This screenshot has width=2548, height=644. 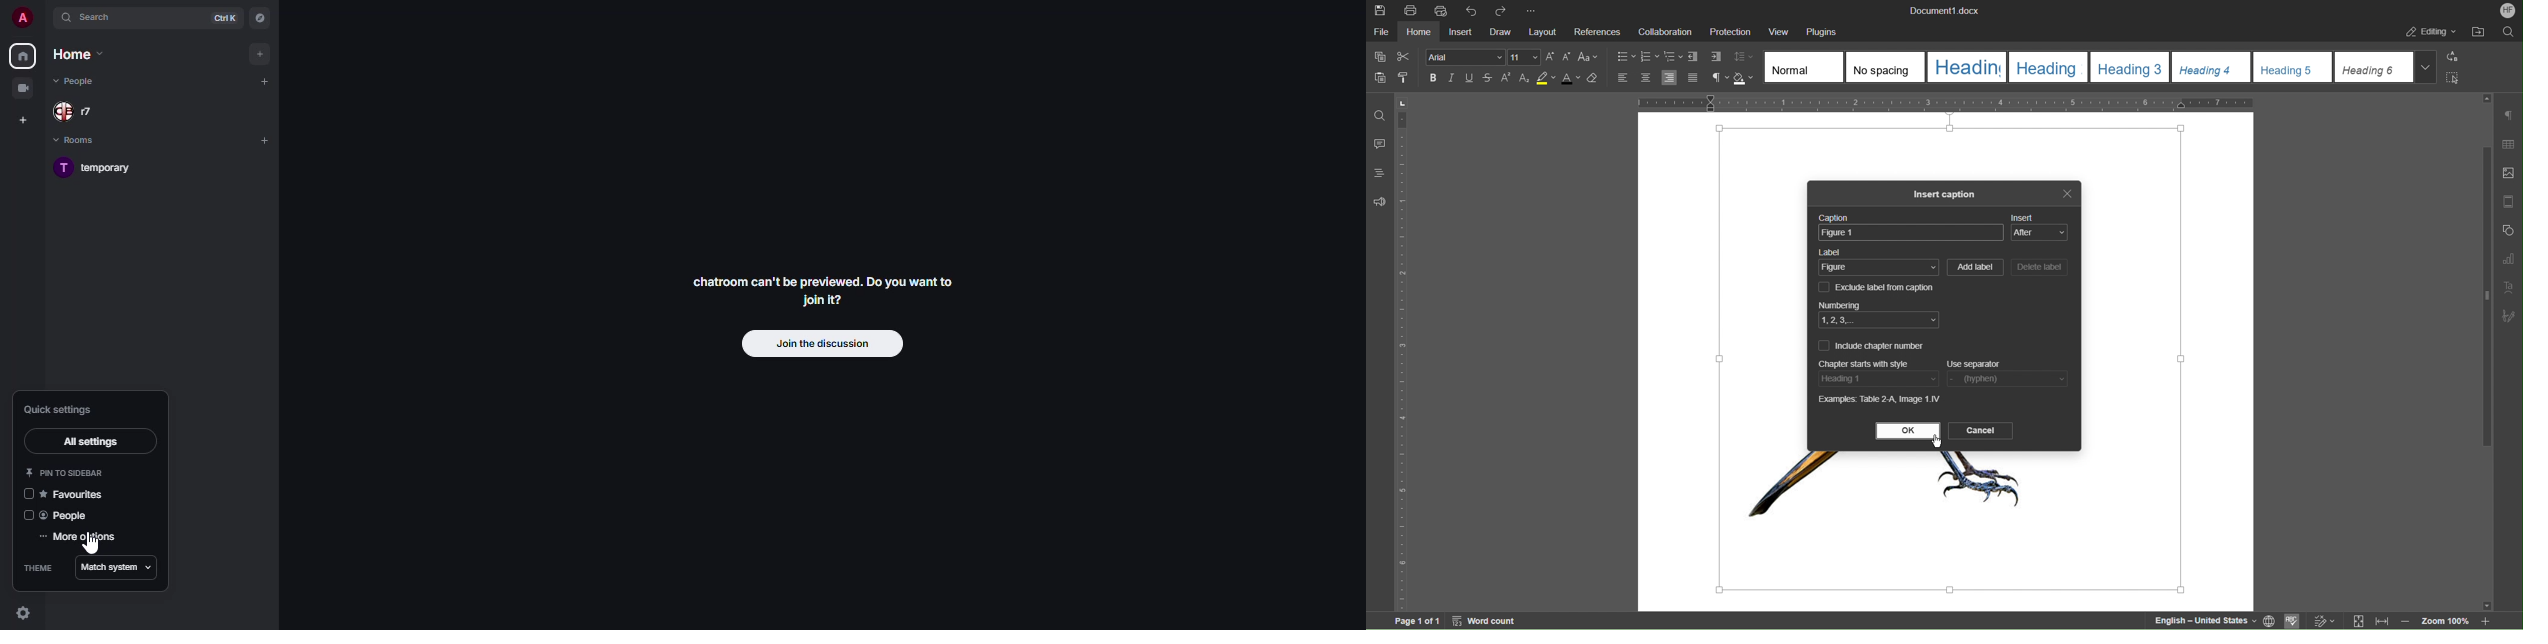 I want to click on Draw, so click(x=1498, y=33).